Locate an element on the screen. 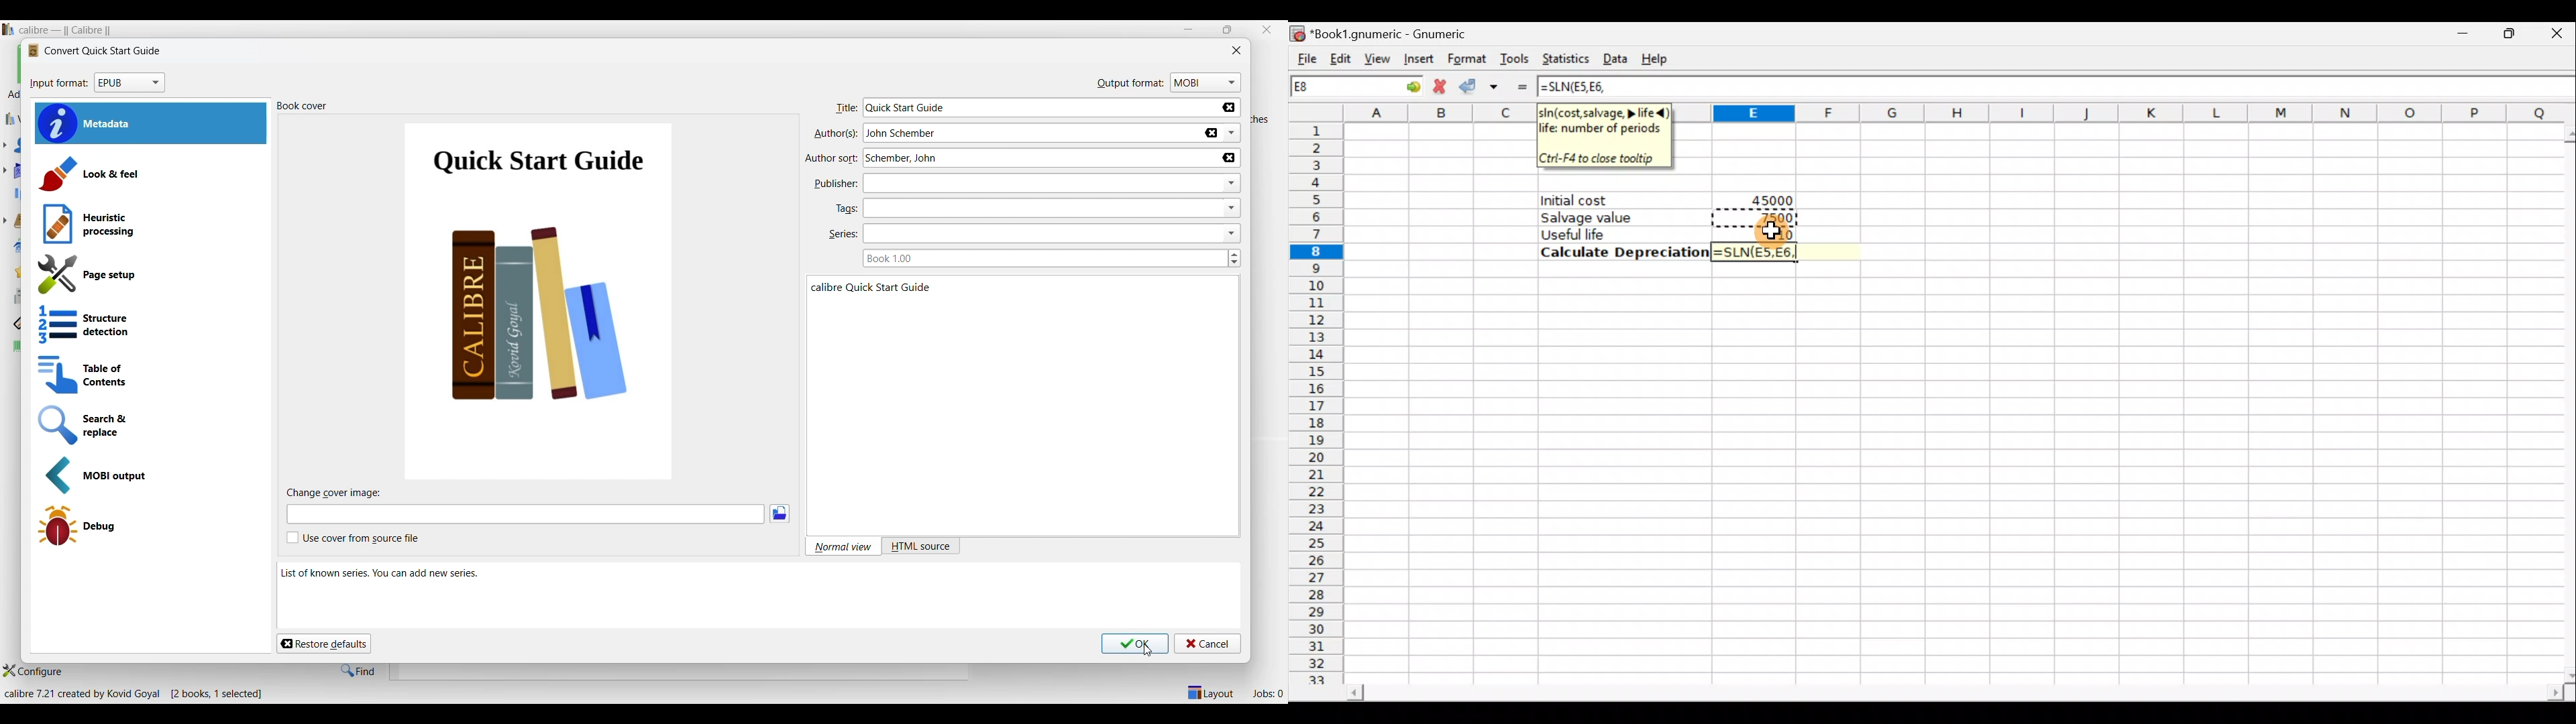 The height and width of the screenshot is (728, 2576). Initial cost is located at coordinates (1626, 200).